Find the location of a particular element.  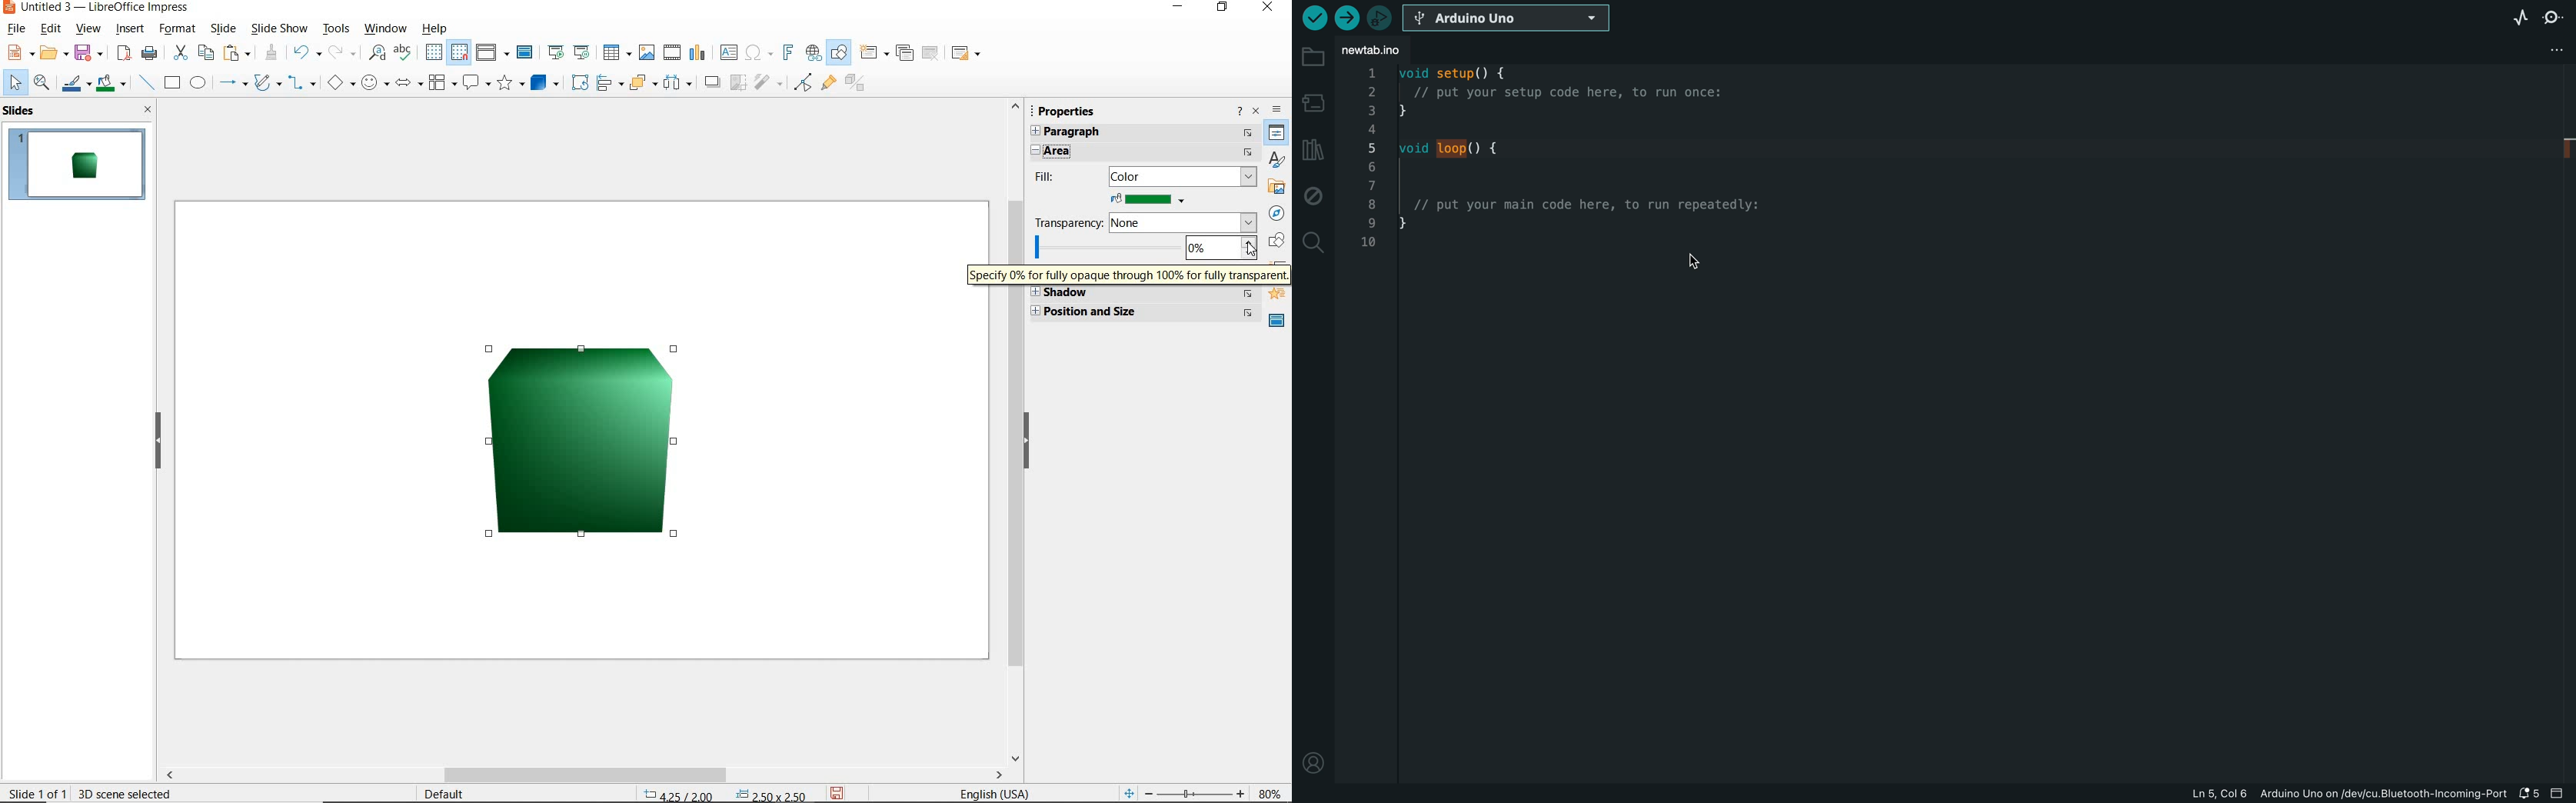

slide layout is located at coordinates (967, 52).